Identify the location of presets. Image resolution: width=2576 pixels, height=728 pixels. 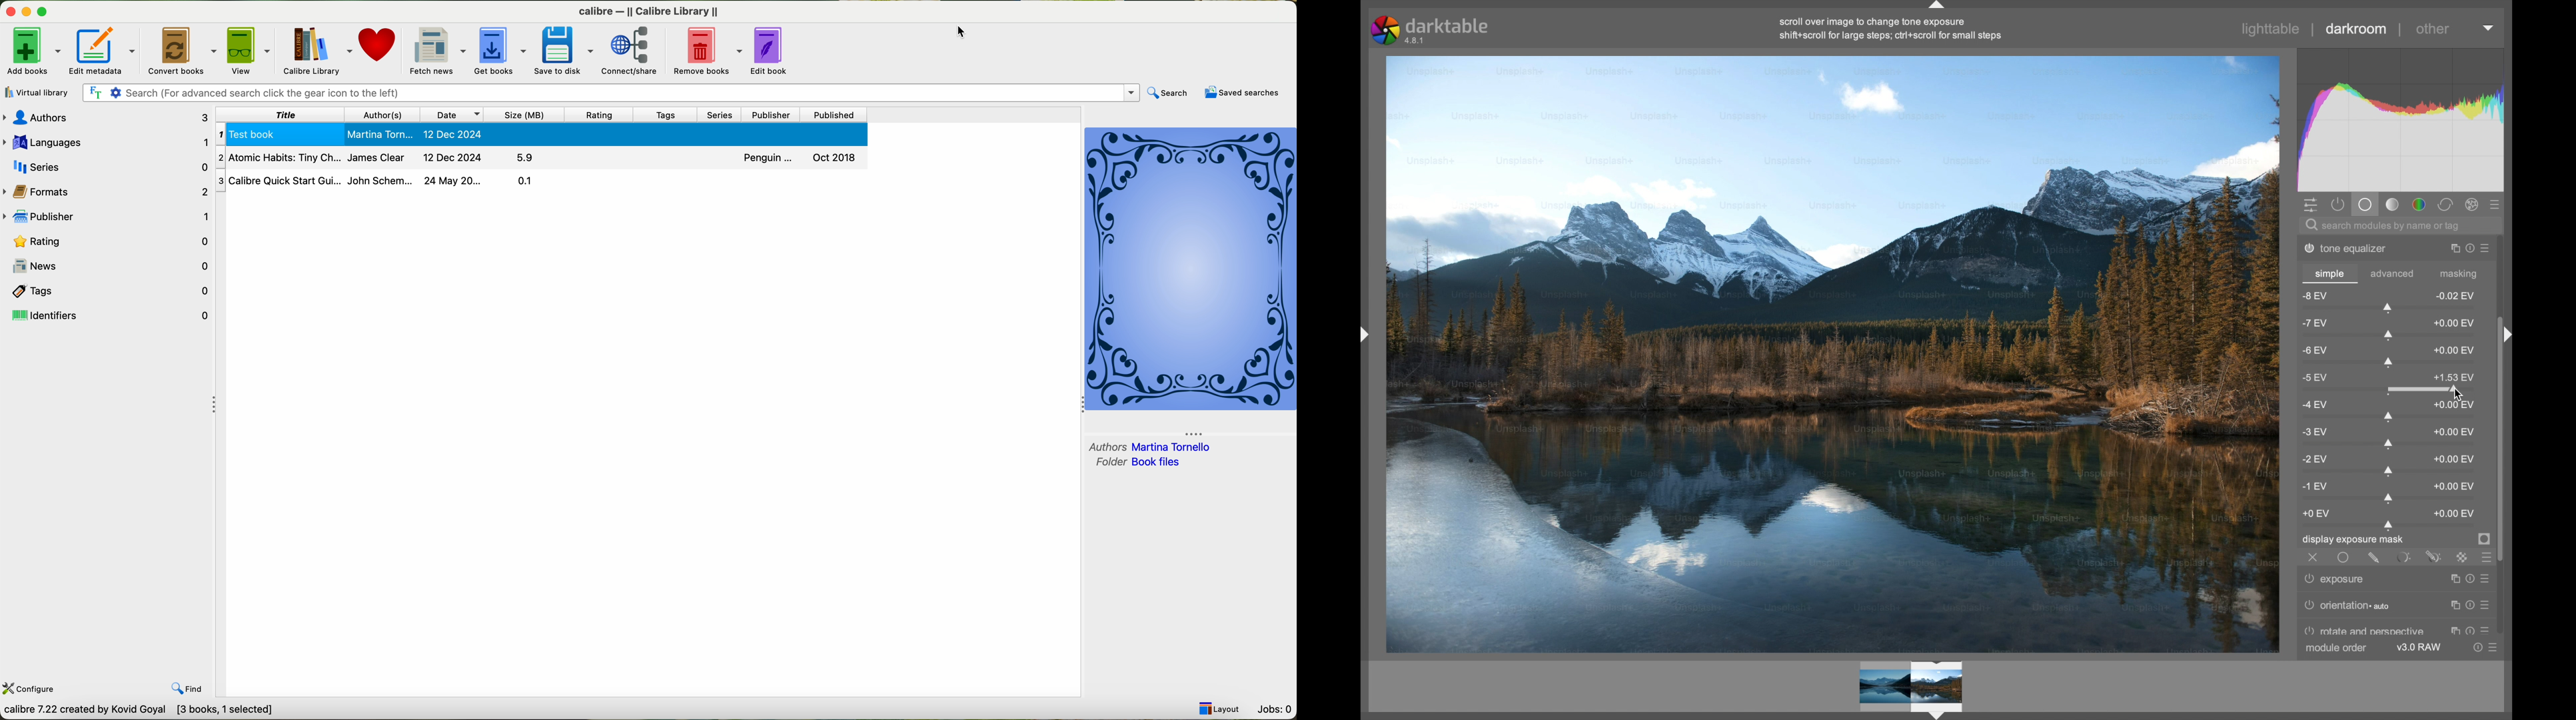
(2489, 246).